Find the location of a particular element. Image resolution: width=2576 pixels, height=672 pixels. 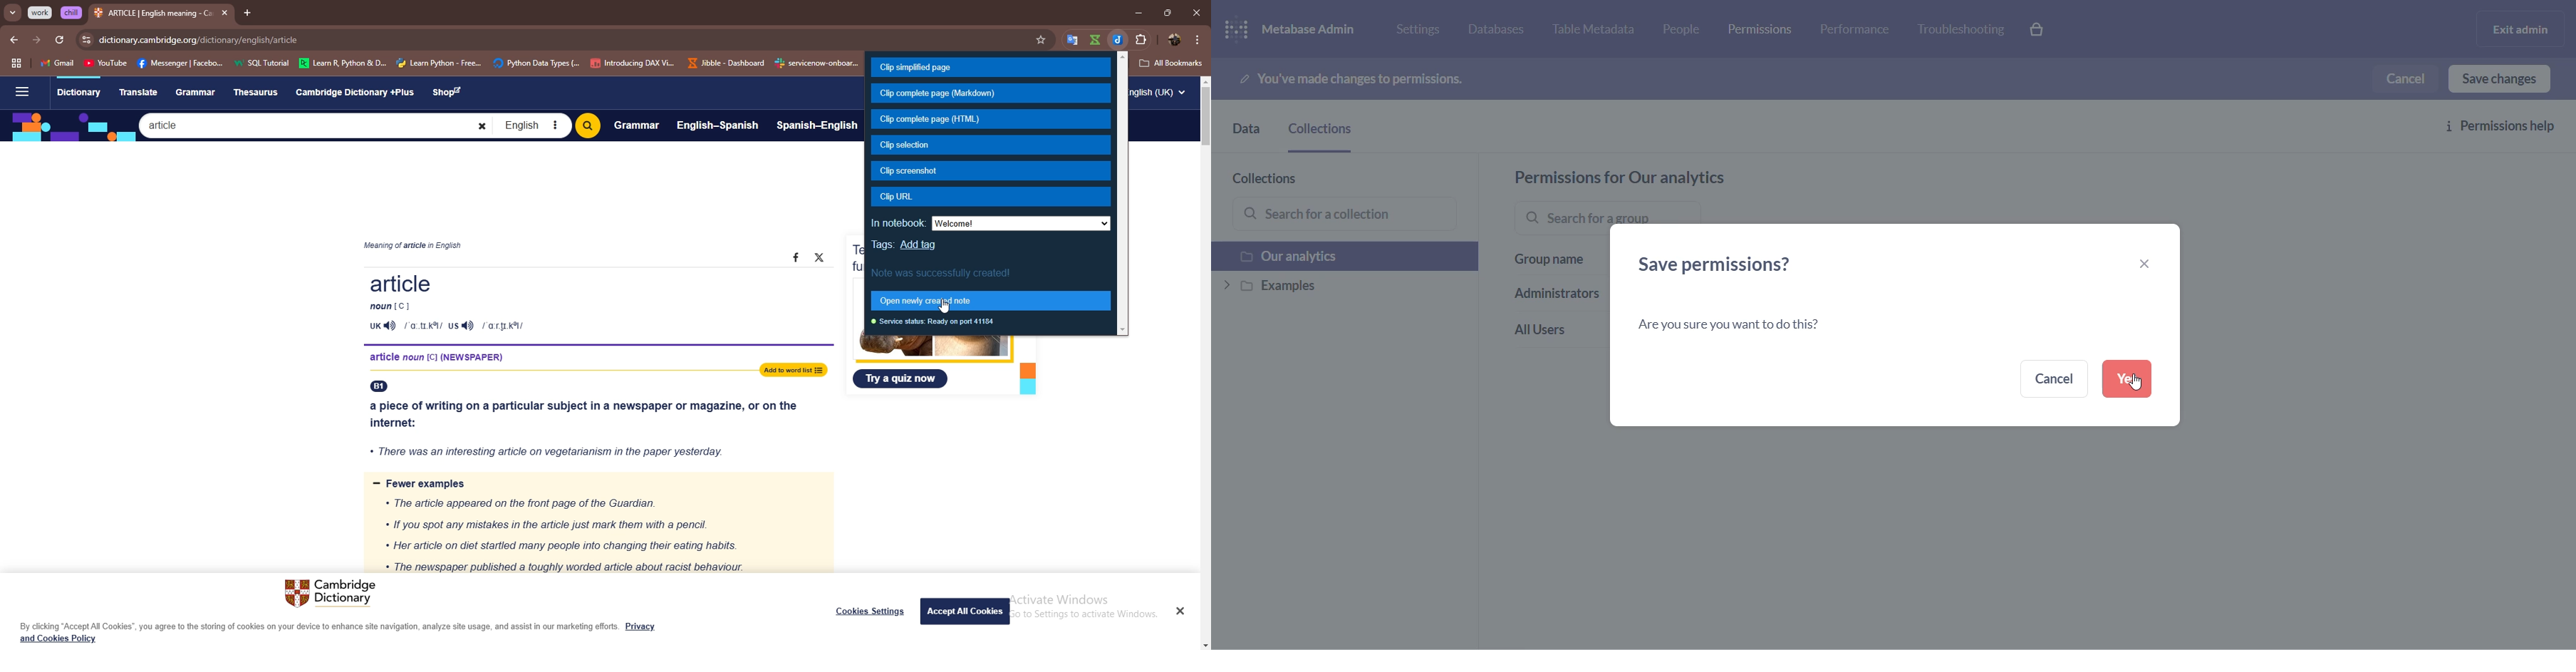

colletions is located at coordinates (1325, 135).